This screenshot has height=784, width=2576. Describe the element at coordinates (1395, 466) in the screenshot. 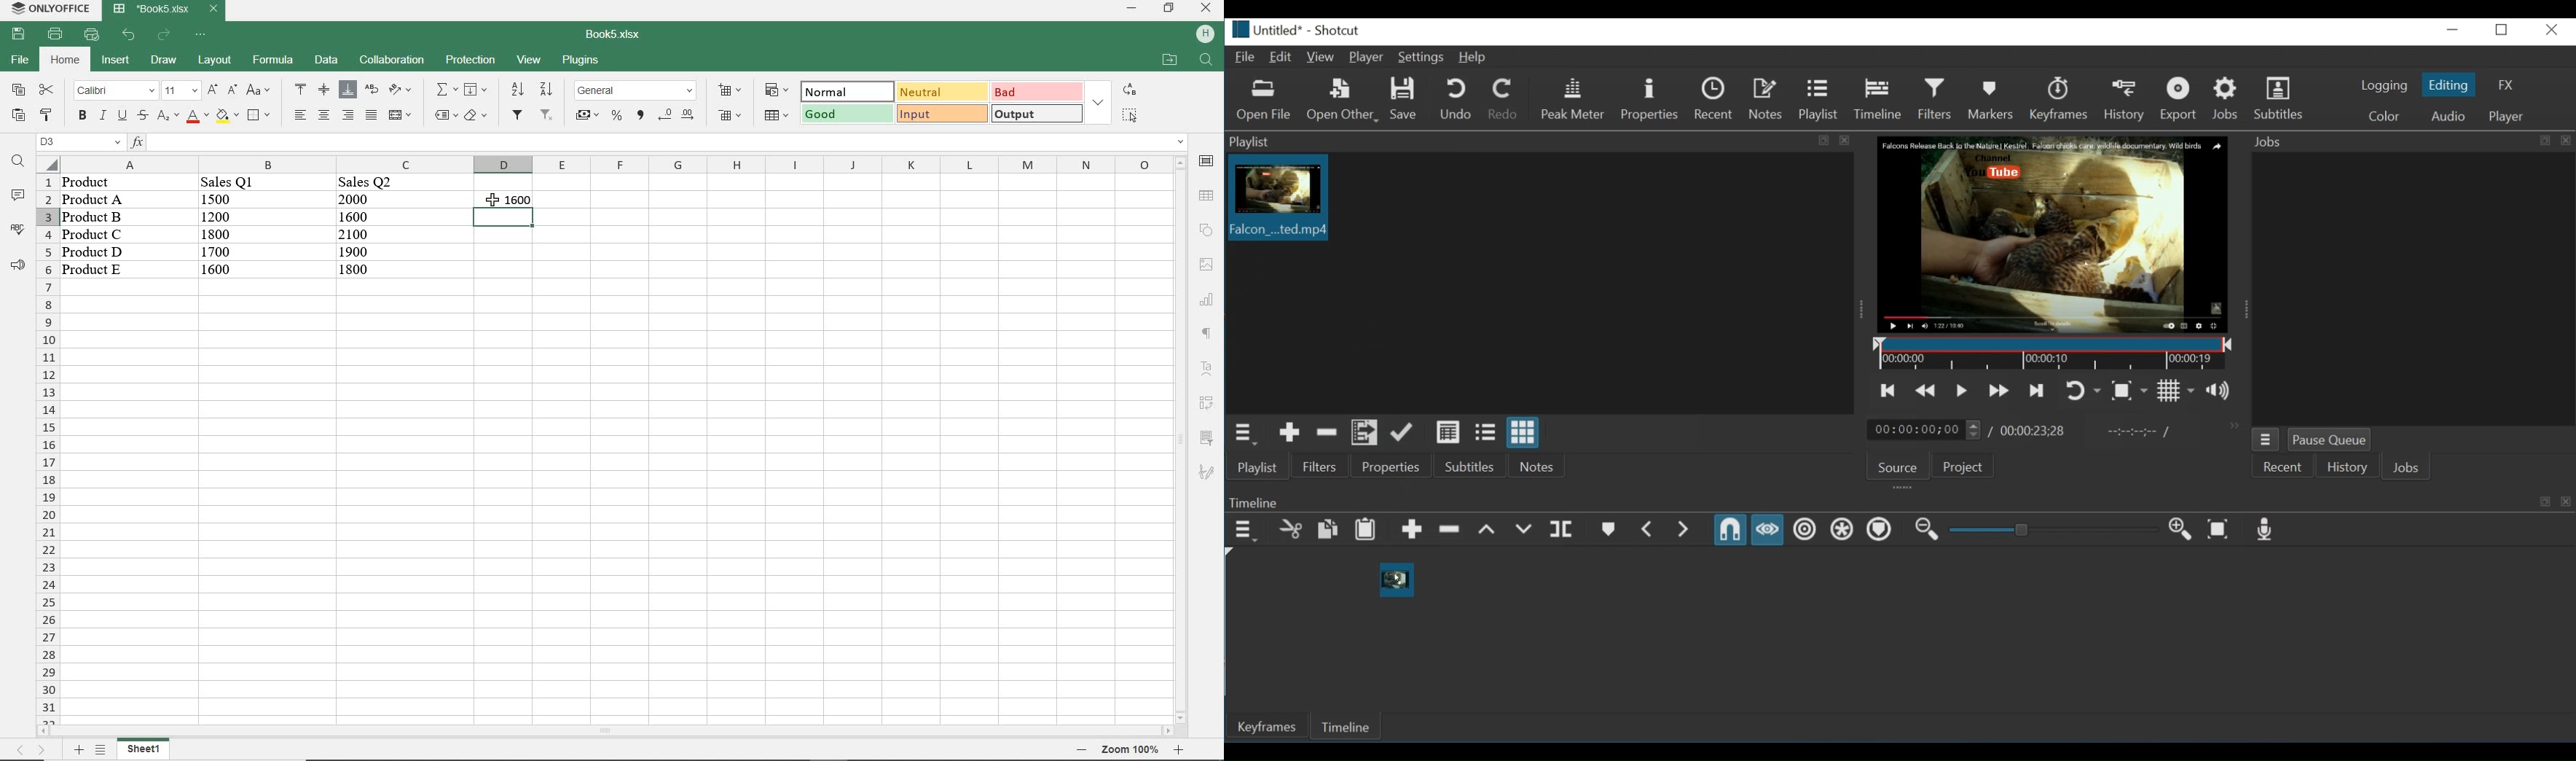

I see `Properties` at that location.